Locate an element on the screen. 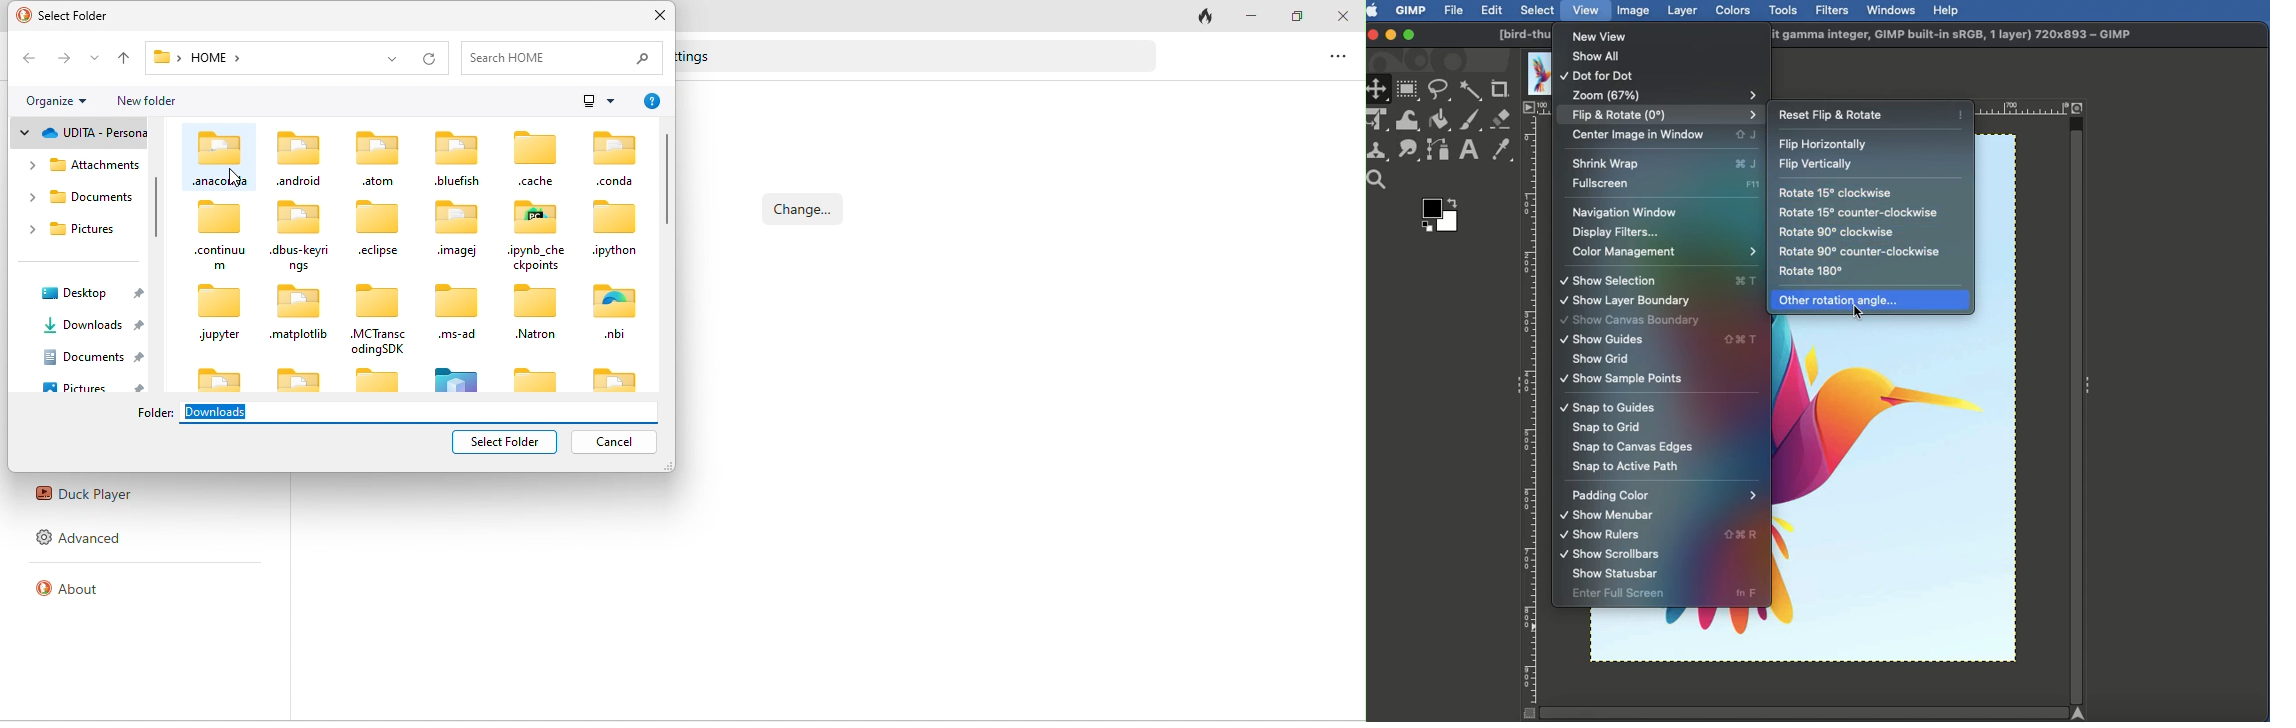 The image size is (2296, 728). icons is located at coordinates (417, 376).